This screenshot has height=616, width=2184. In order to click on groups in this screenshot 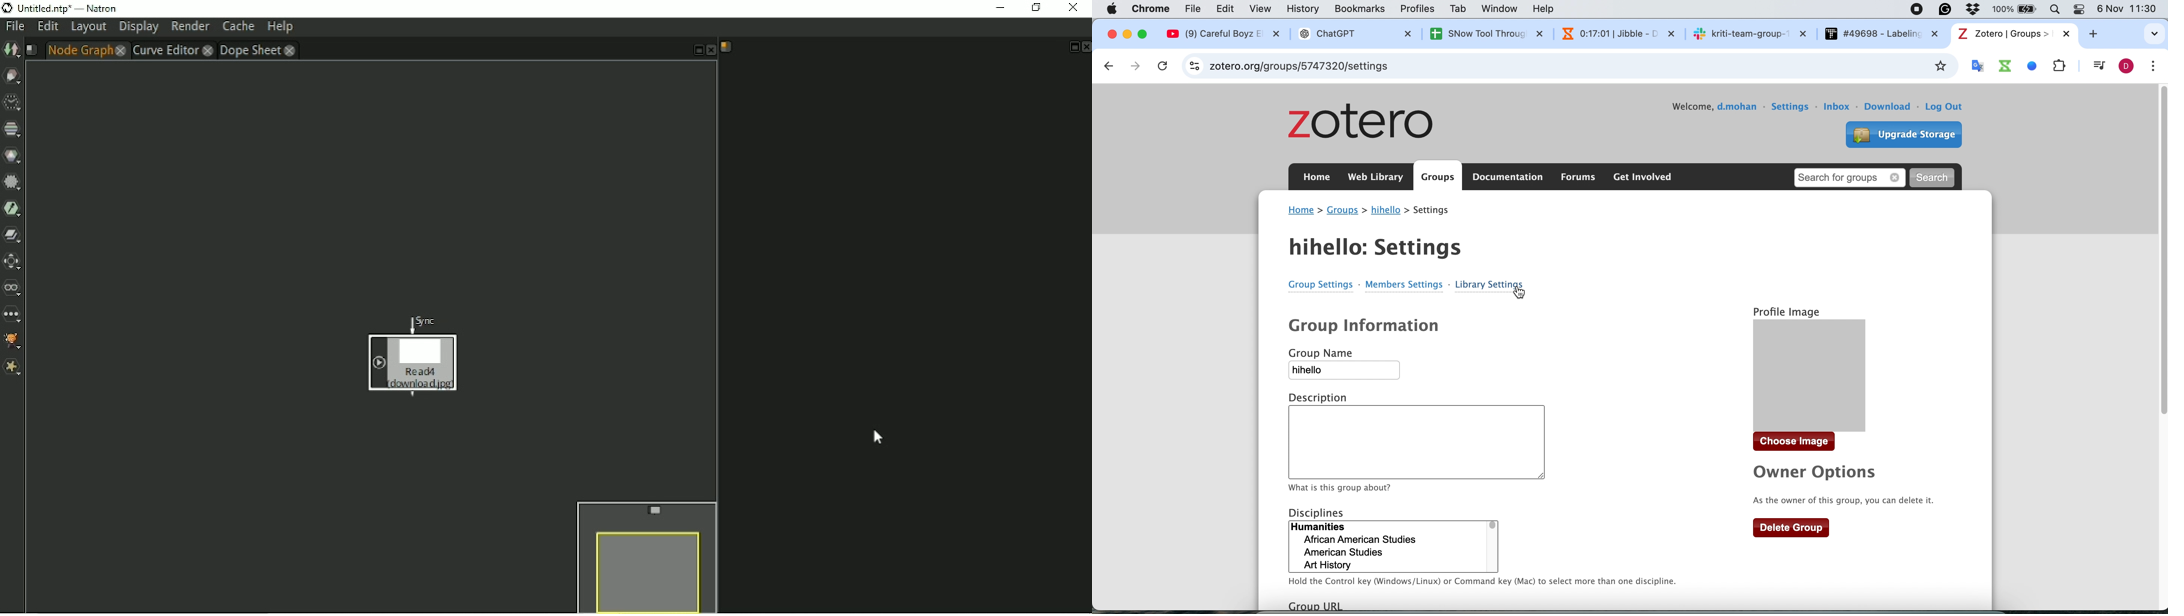, I will do `click(1438, 177)`.